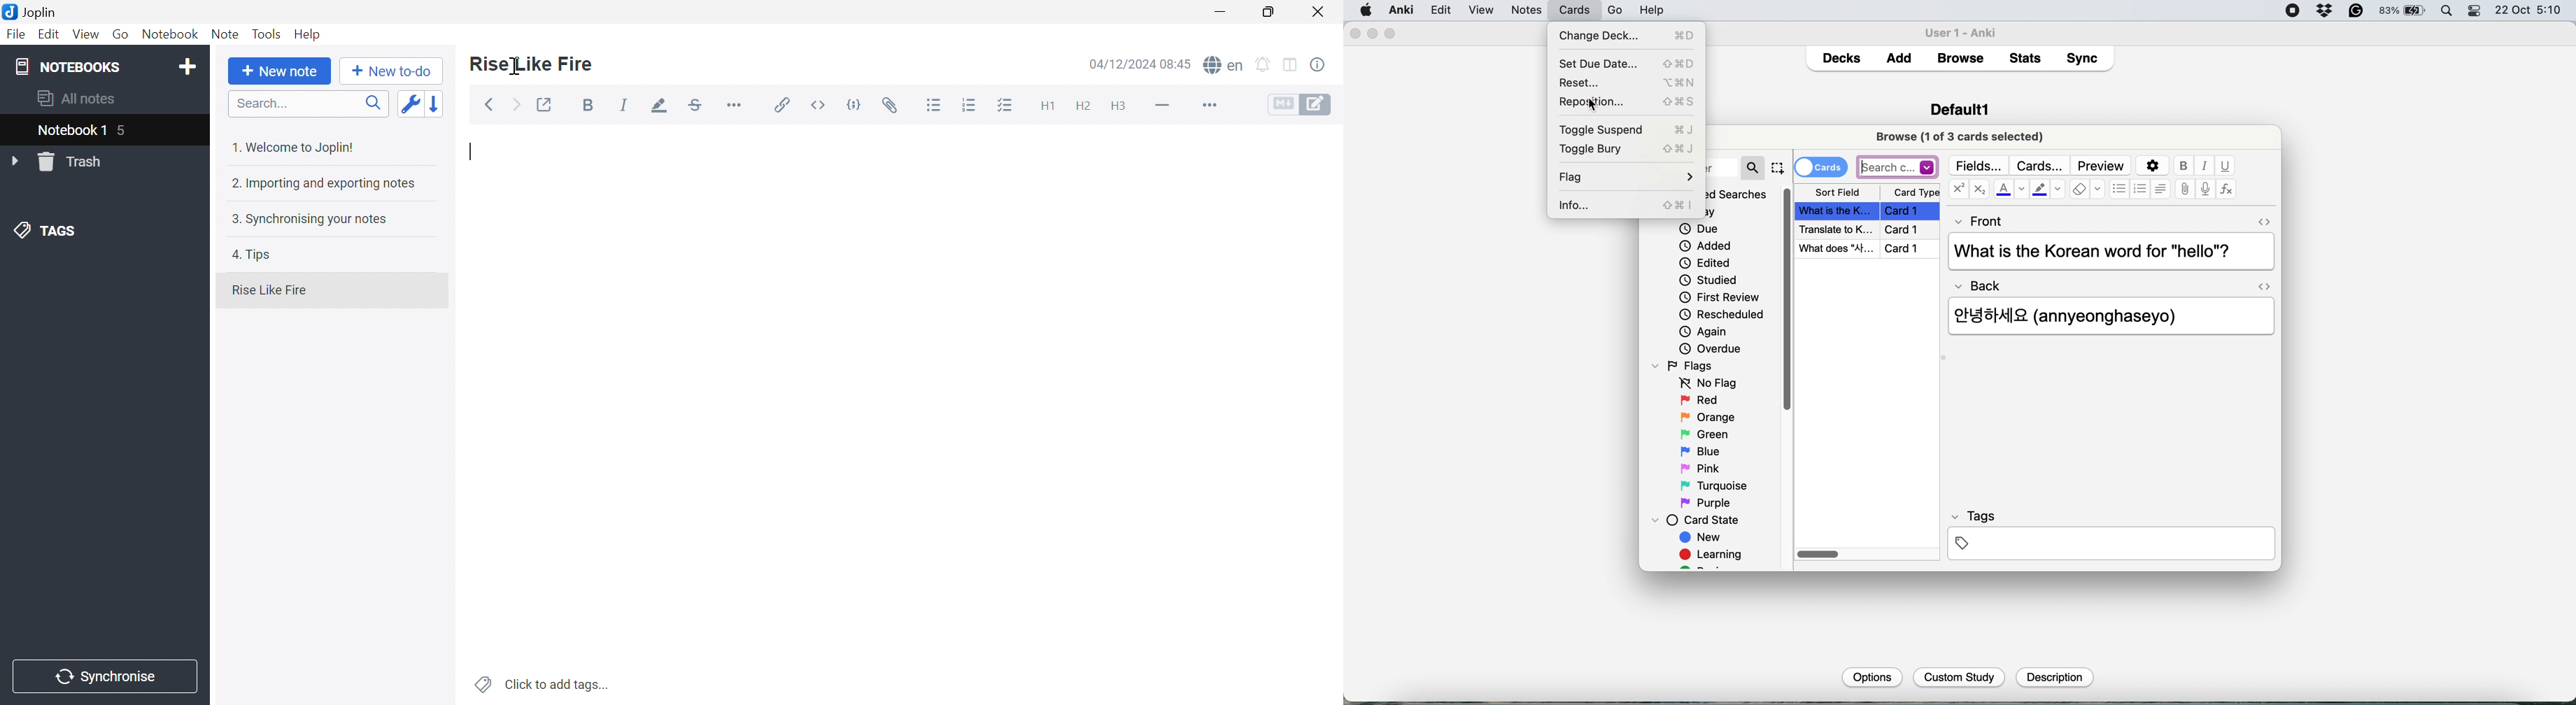  Describe the element at coordinates (1707, 417) in the screenshot. I see `orange` at that location.